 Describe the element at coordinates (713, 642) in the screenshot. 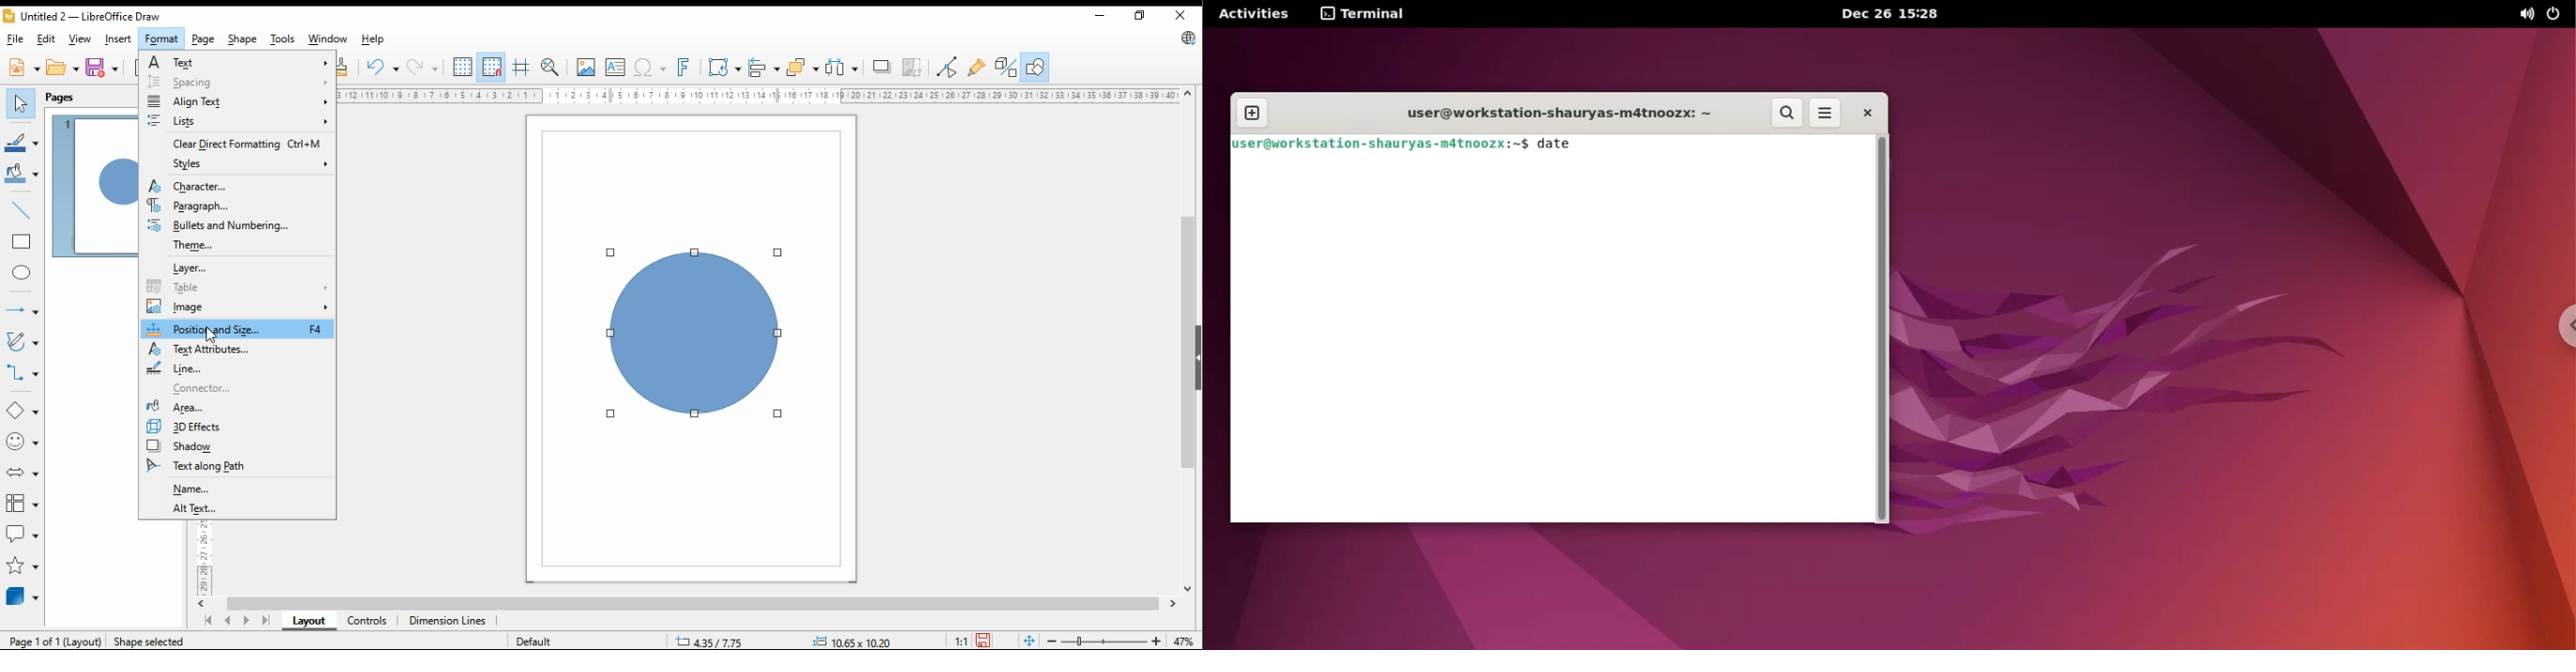

I see `9.98/12.79` at that location.